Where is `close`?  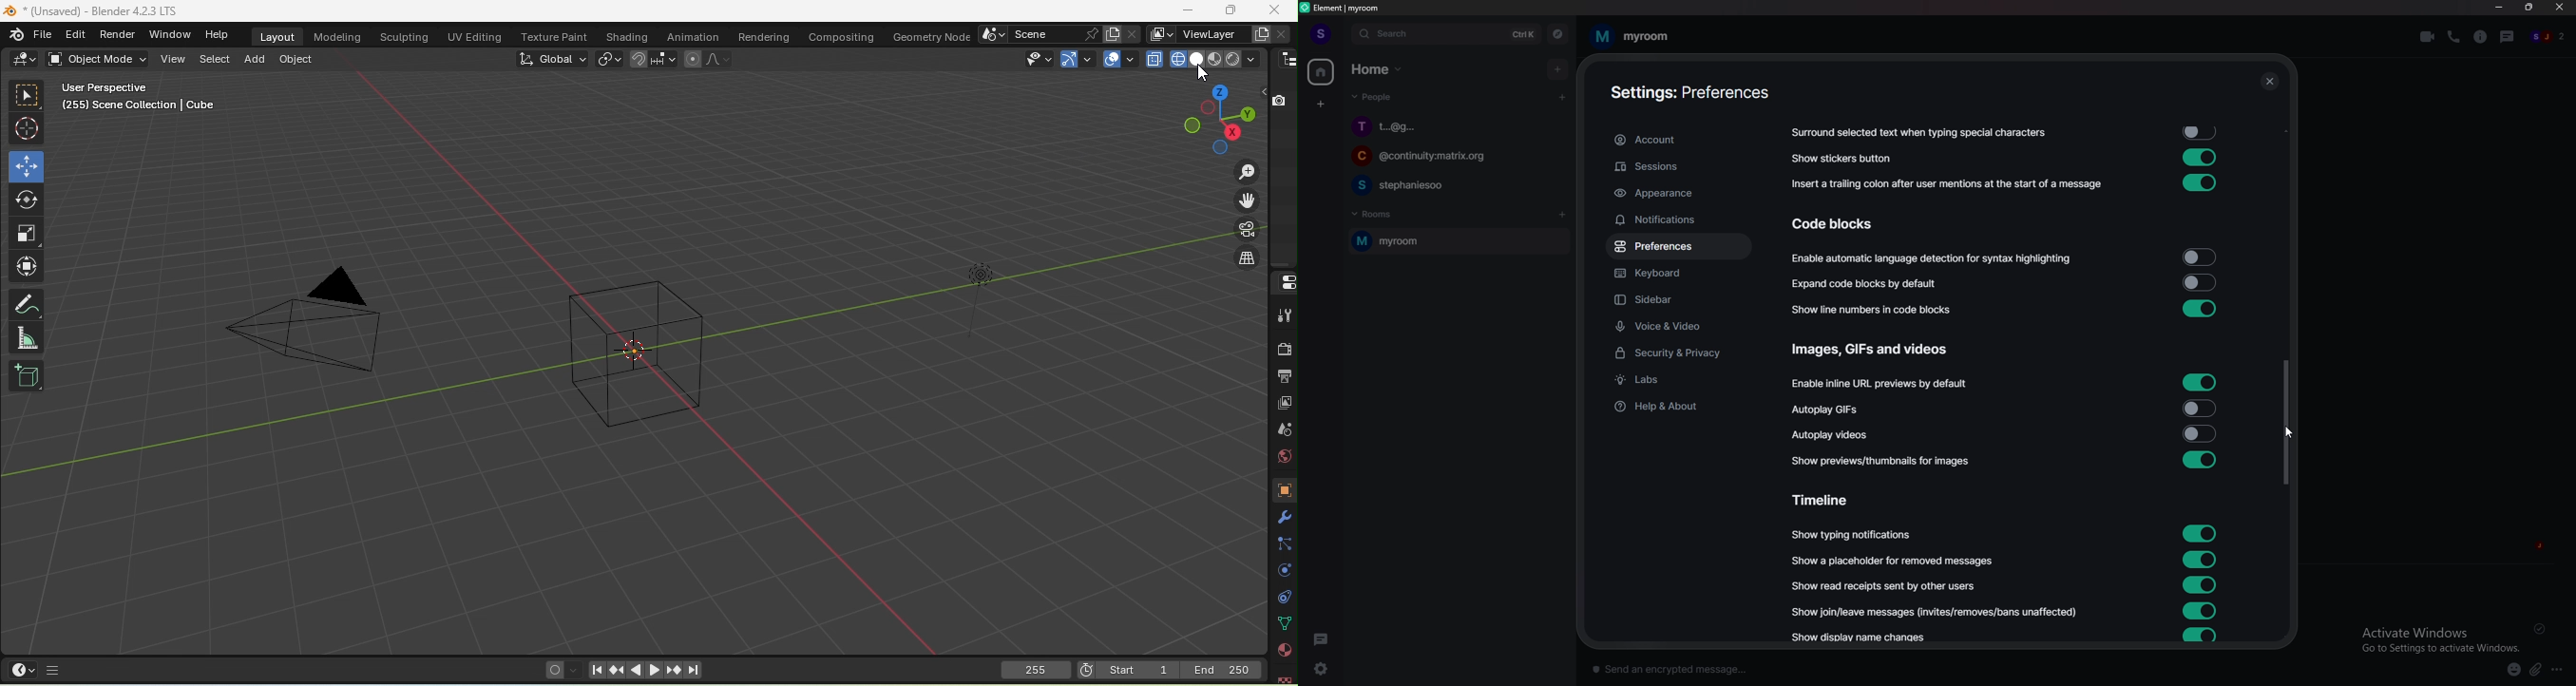
close is located at coordinates (2561, 10).